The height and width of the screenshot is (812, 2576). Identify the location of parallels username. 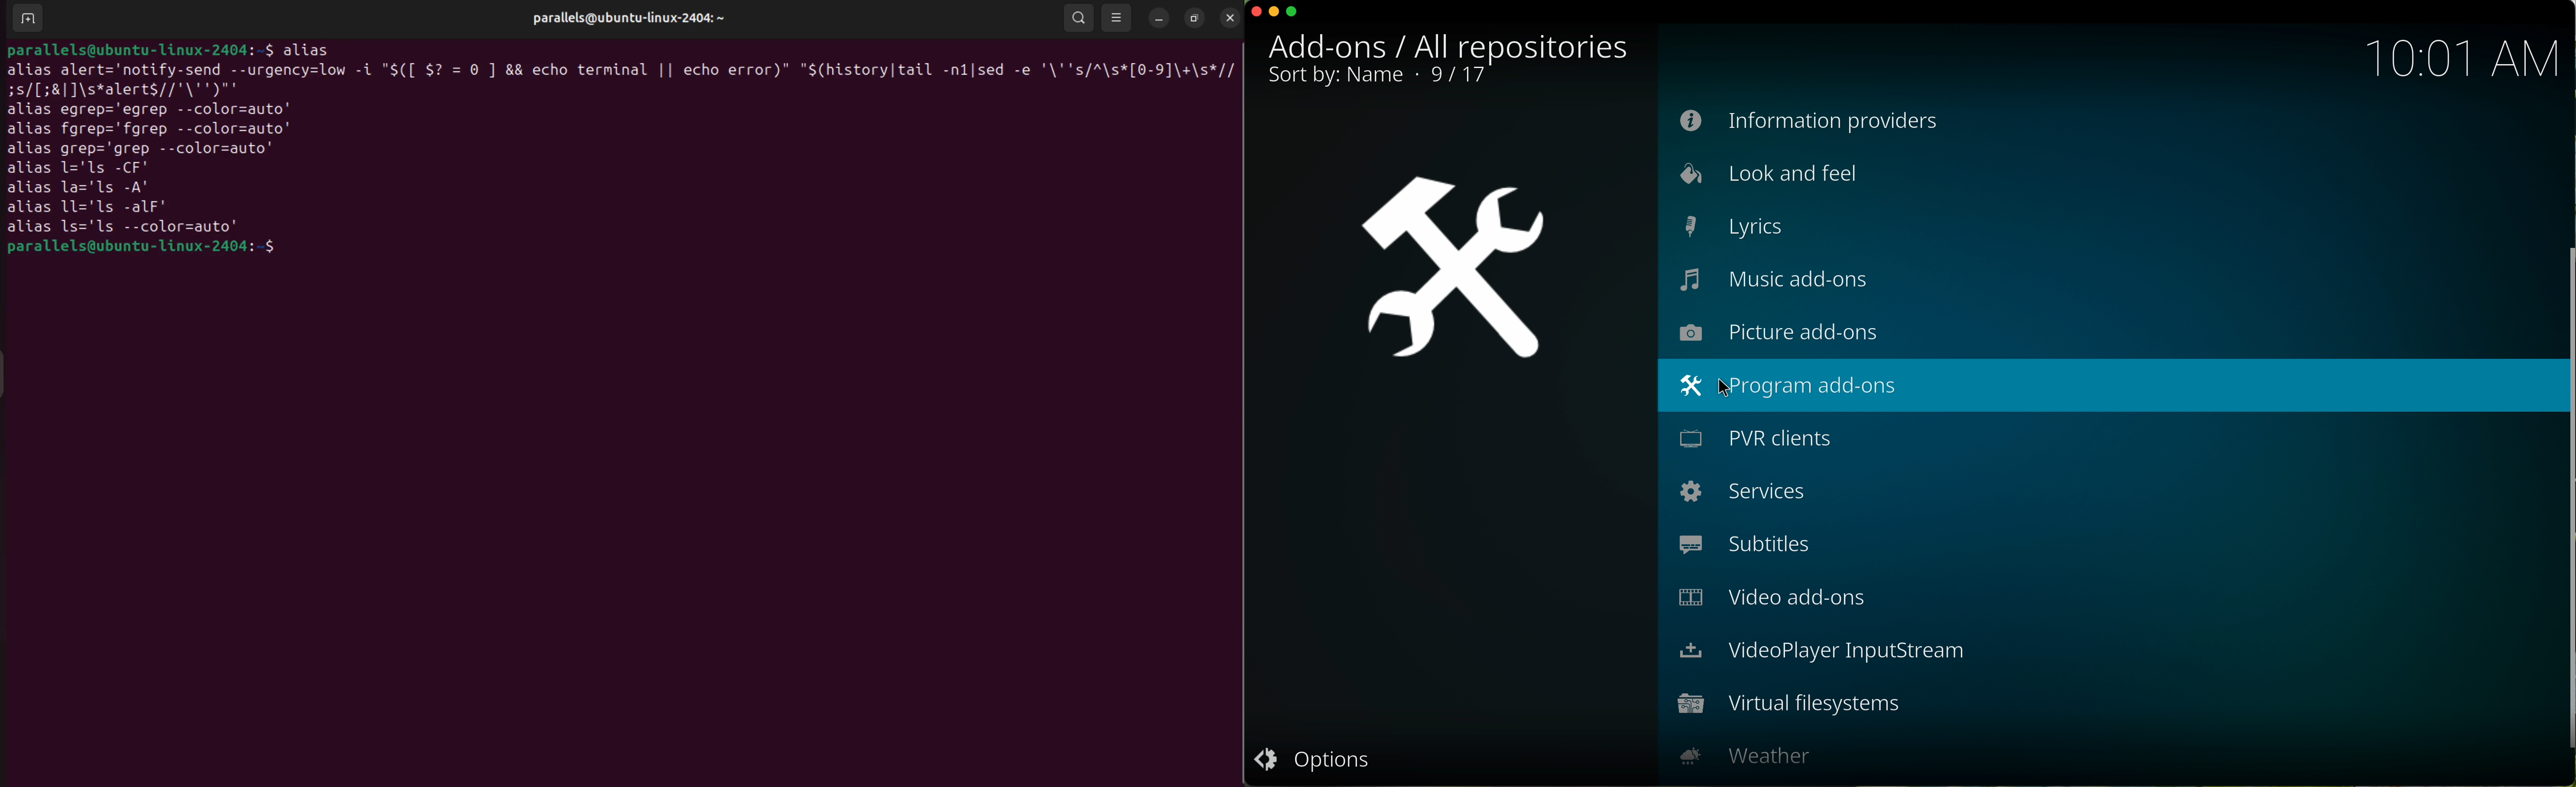
(623, 18).